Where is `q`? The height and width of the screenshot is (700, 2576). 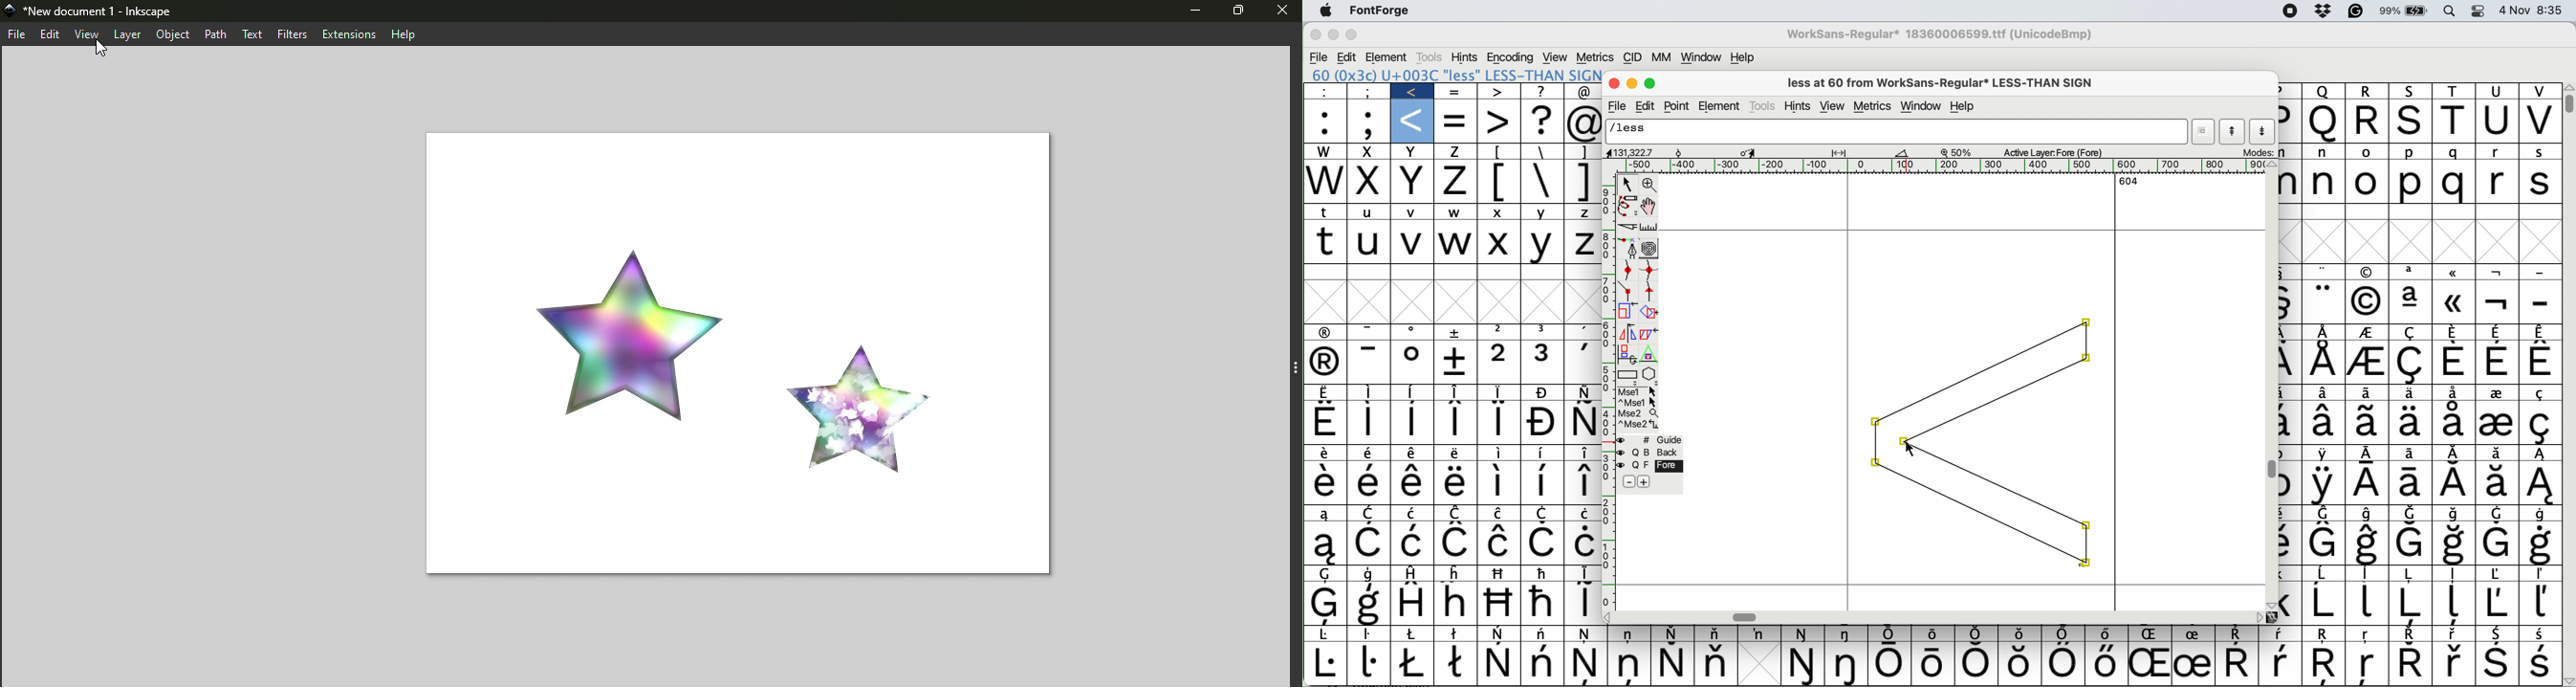
q is located at coordinates (2323, 91).